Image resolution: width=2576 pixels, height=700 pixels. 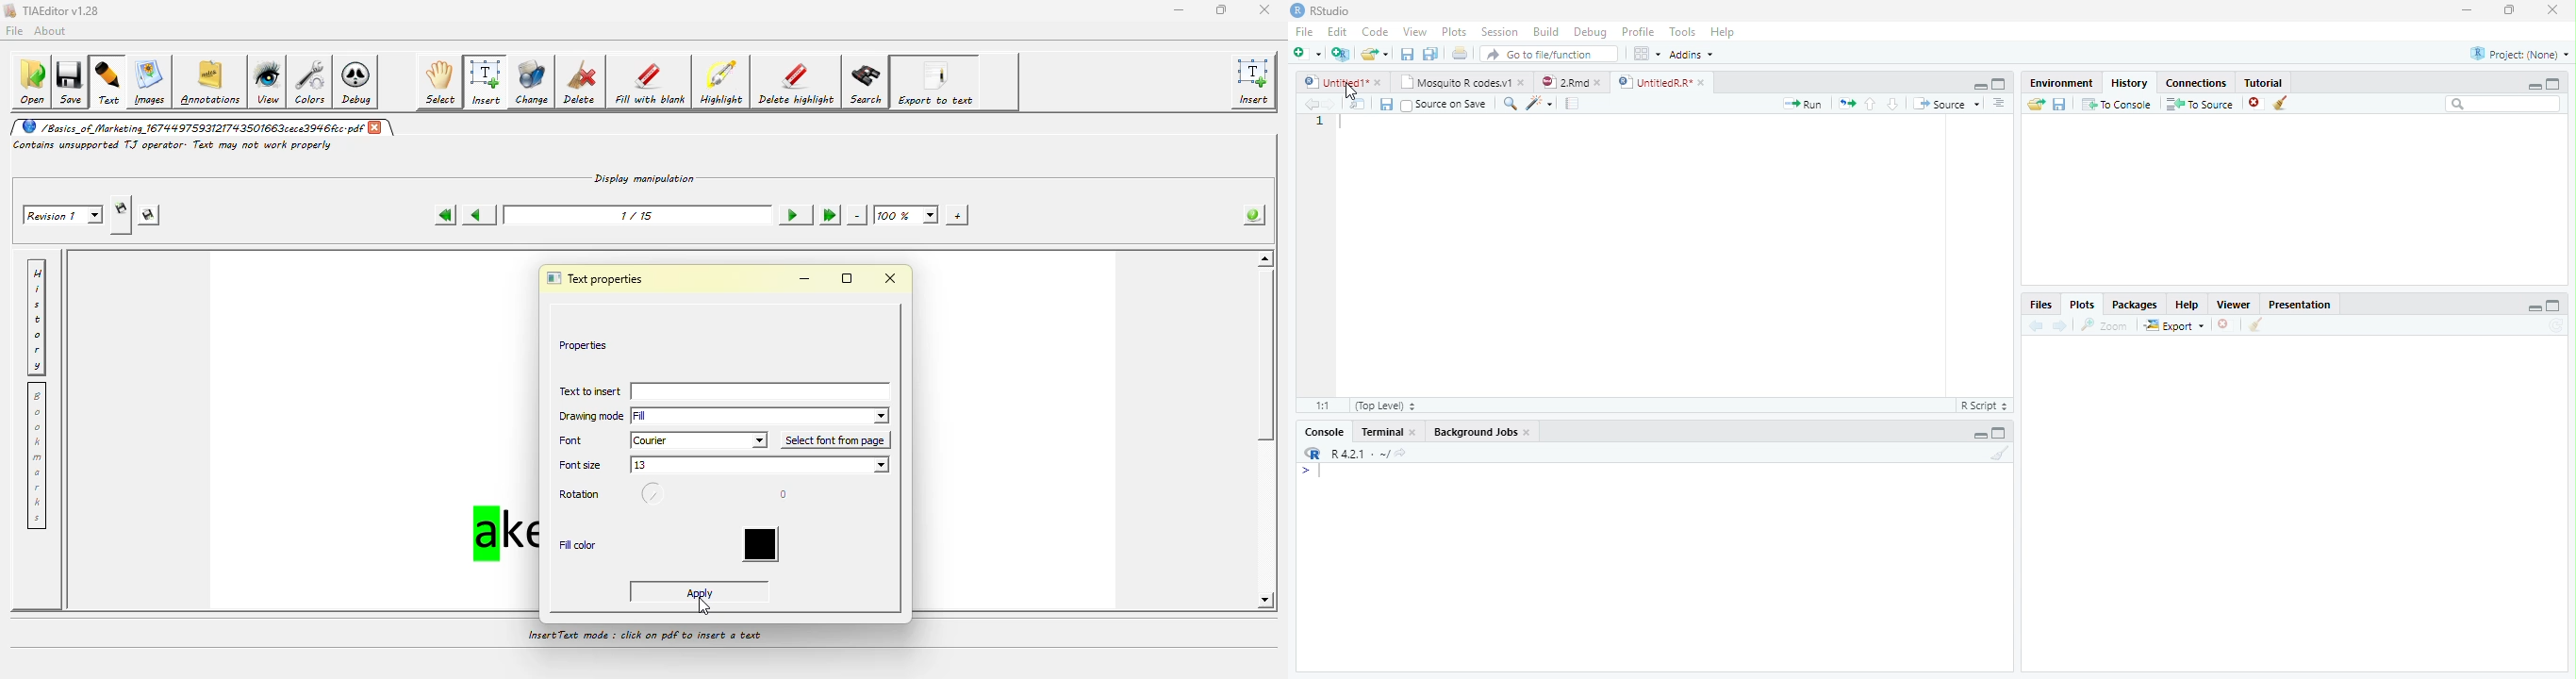 I want to click on Close, so click(x=2548, y=11).